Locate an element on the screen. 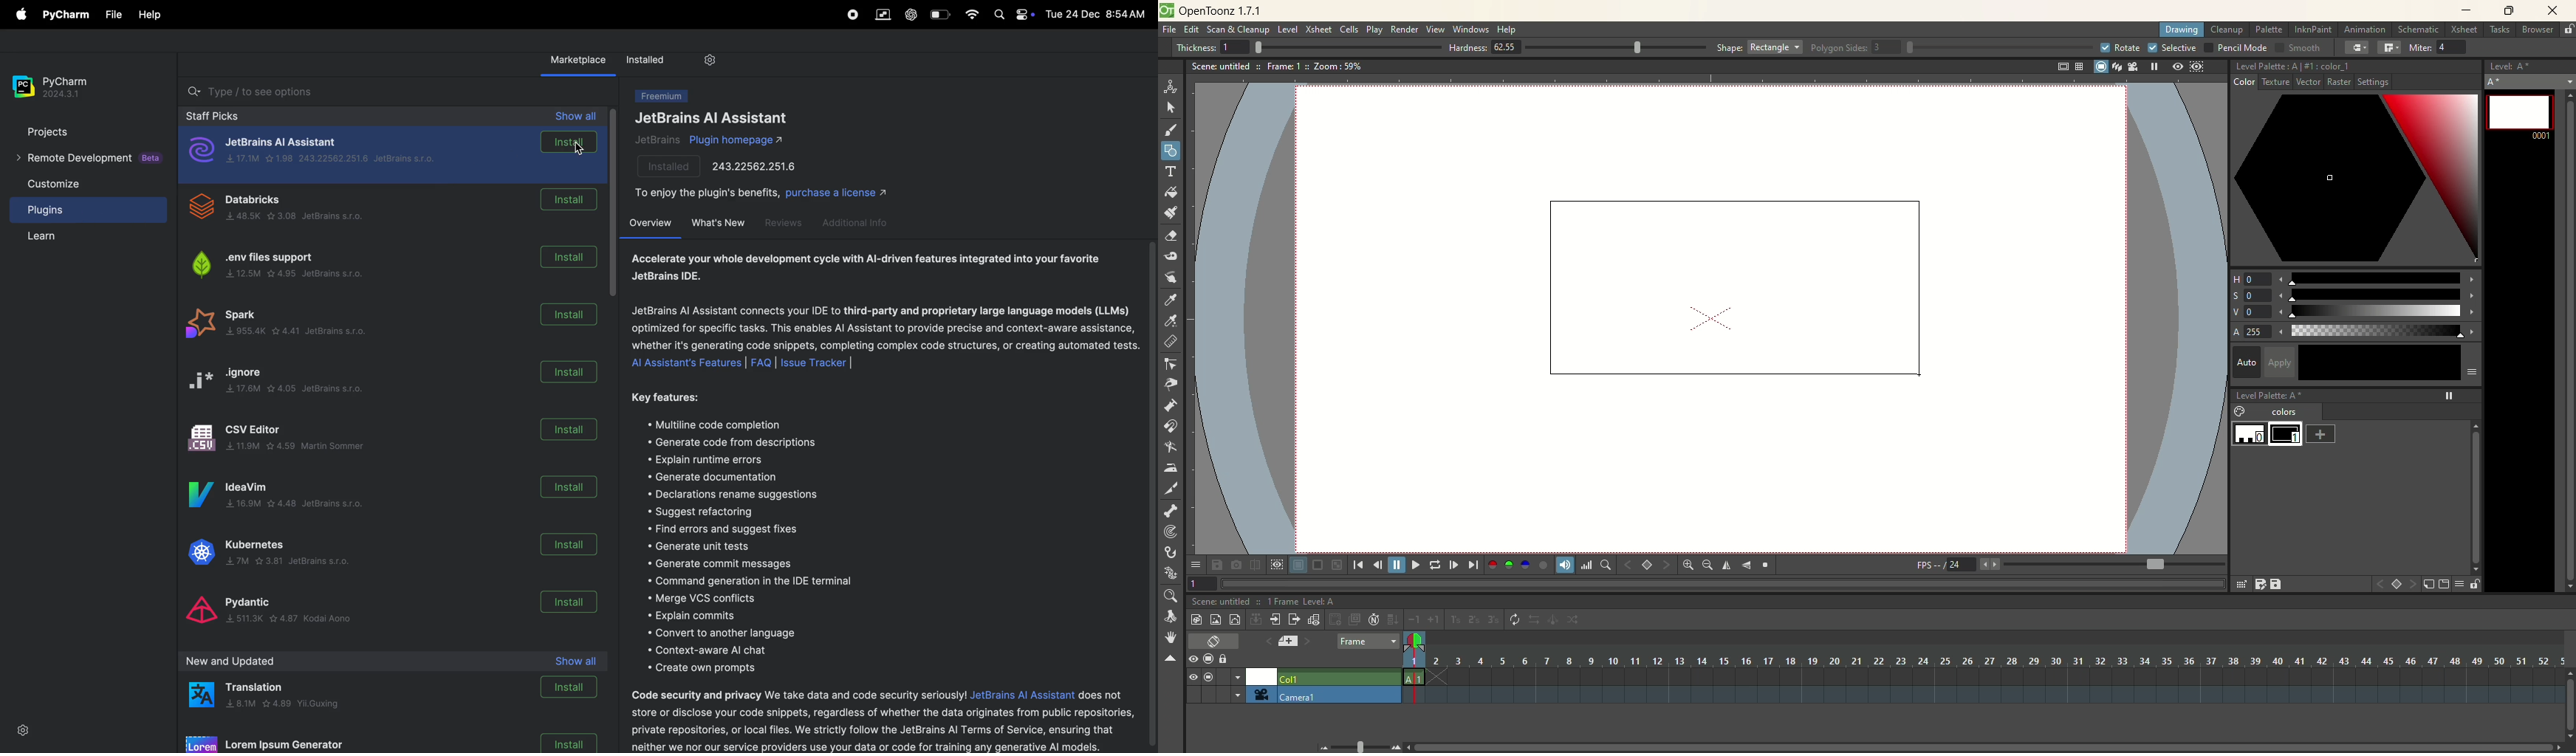 Image resolution: width=2576 pixels, height=756 pixels. histogram is located at coordinates (1586, 565).